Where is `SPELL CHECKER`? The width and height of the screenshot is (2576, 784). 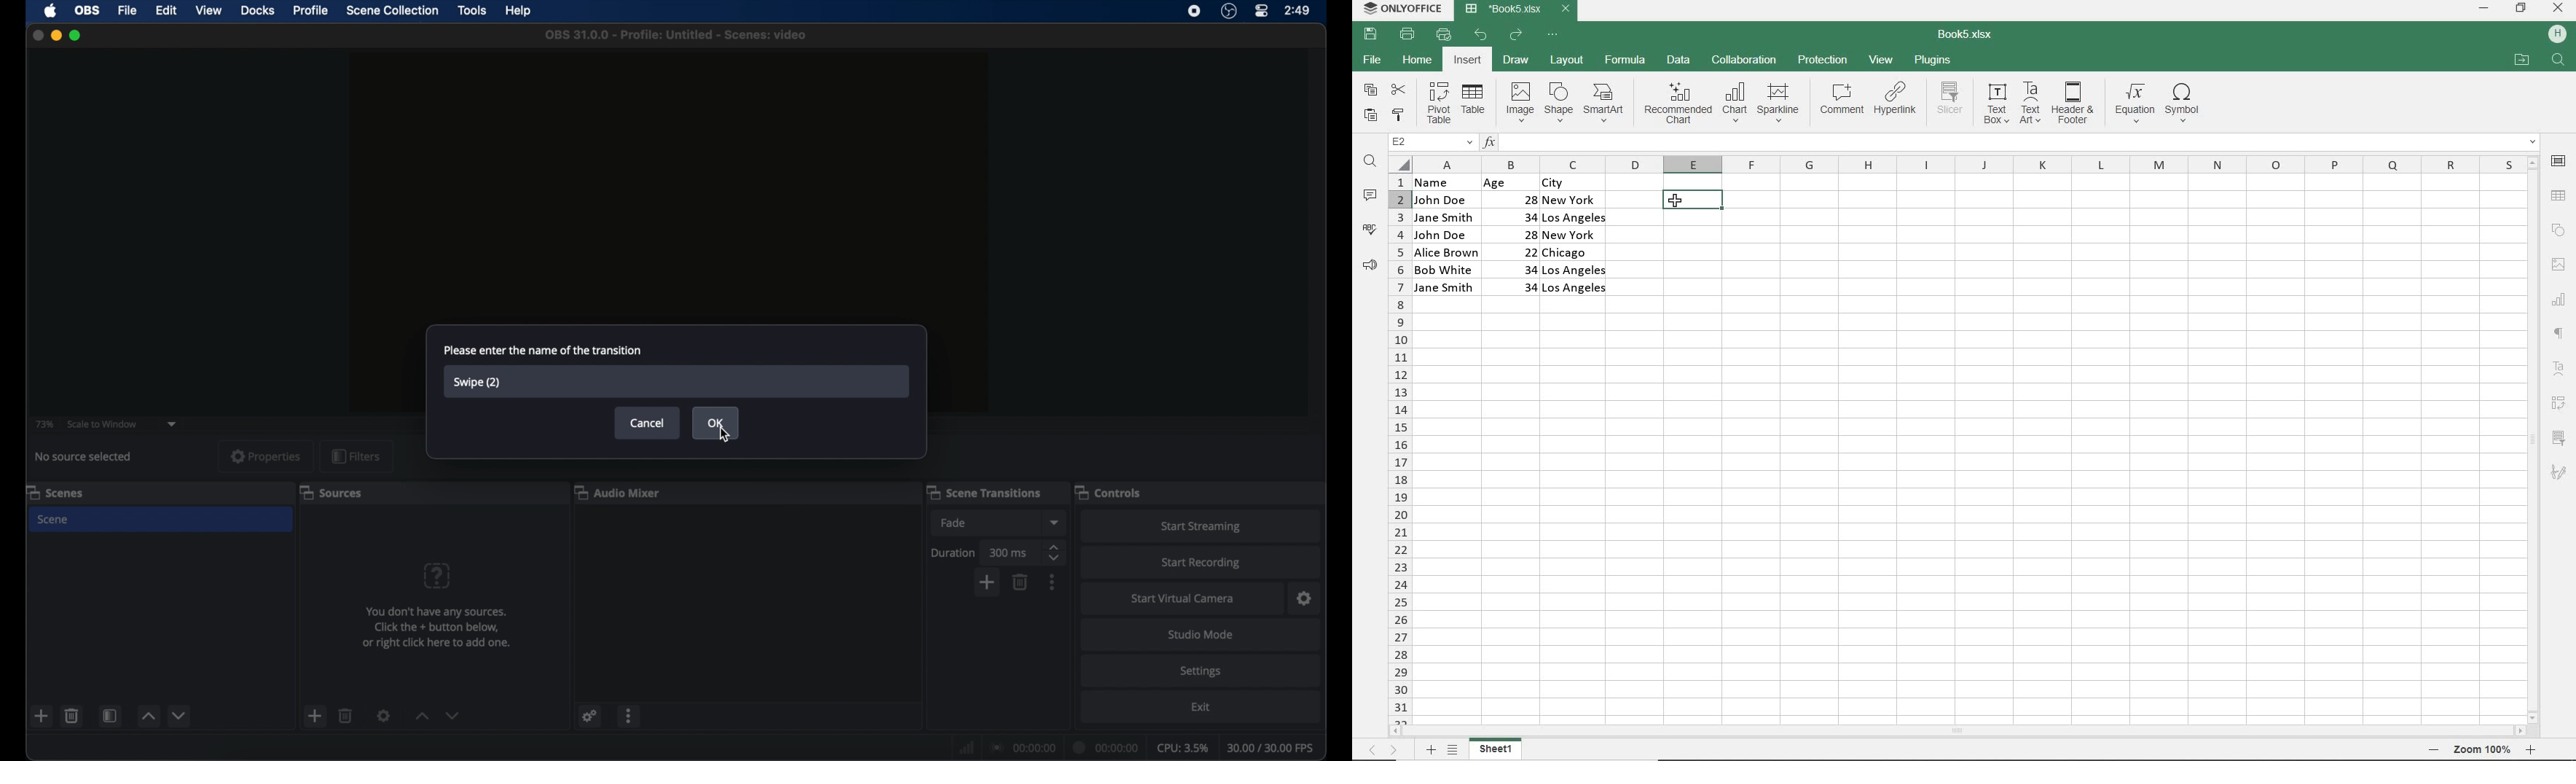 SPELL CHECKER is located at coordinates (1370, 233).